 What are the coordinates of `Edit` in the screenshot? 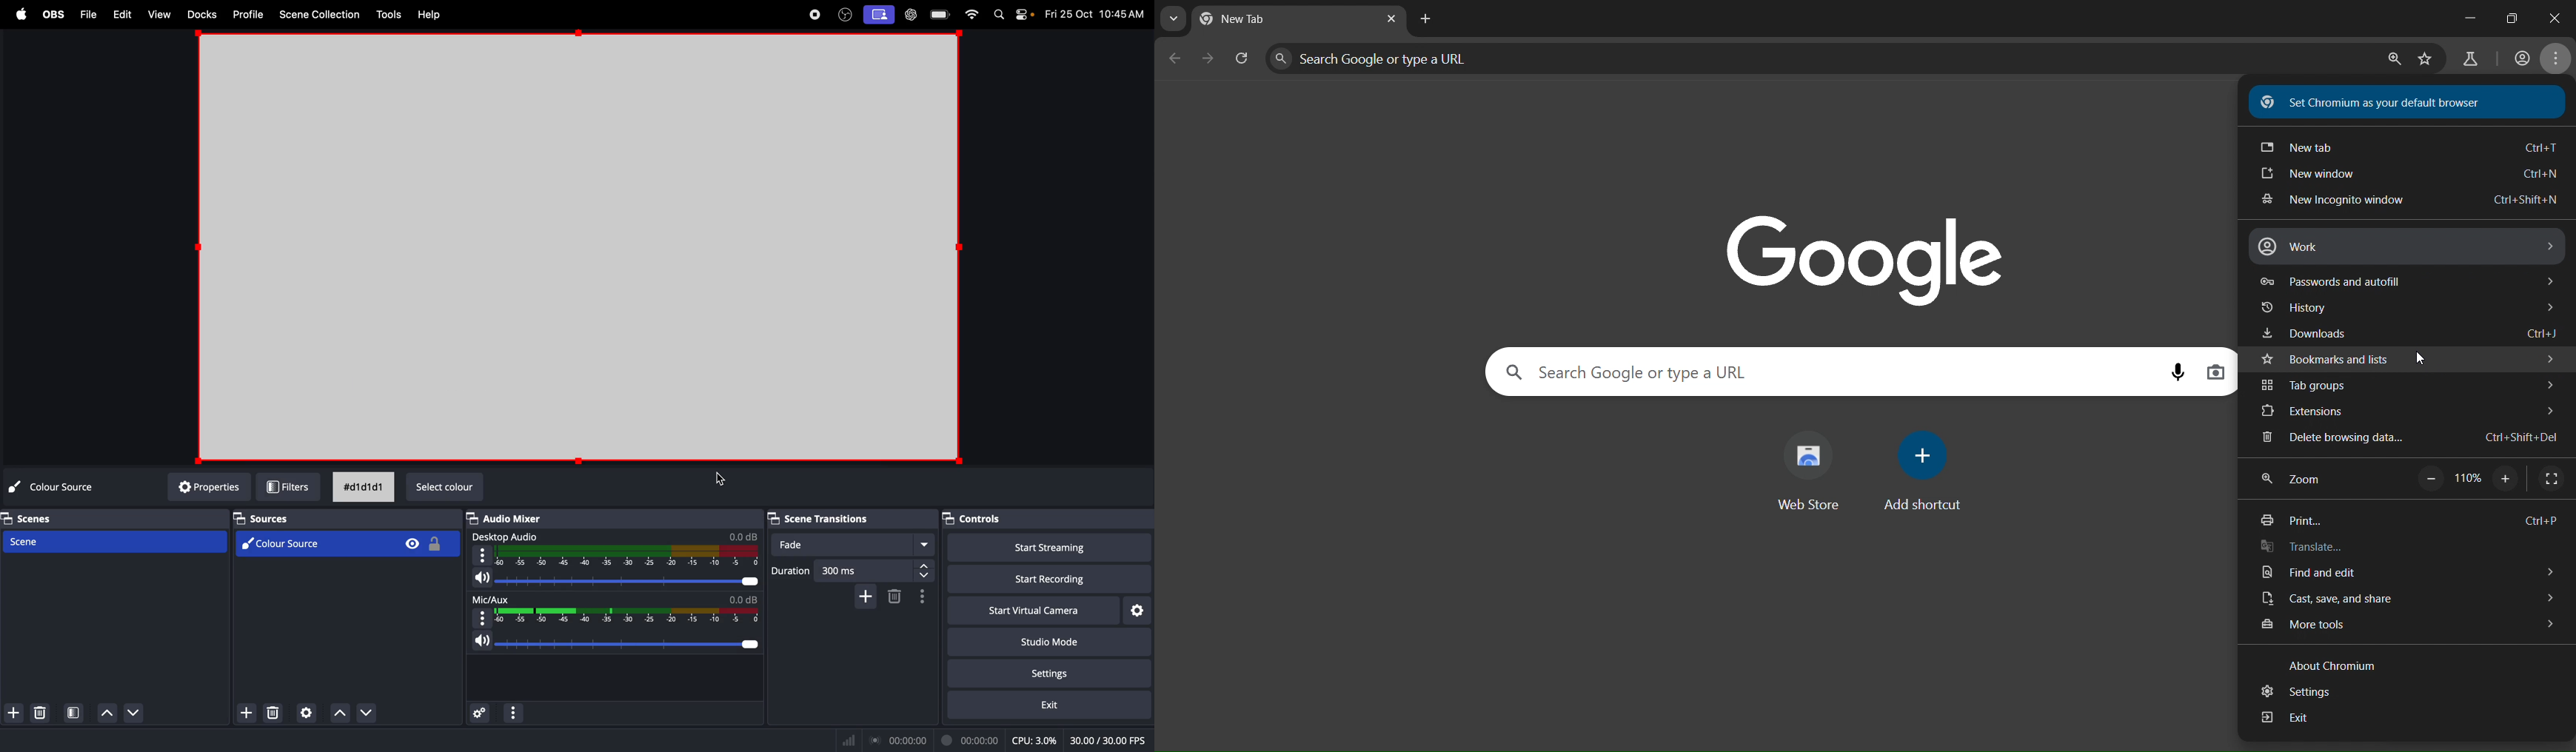 It's located at (122, 13).